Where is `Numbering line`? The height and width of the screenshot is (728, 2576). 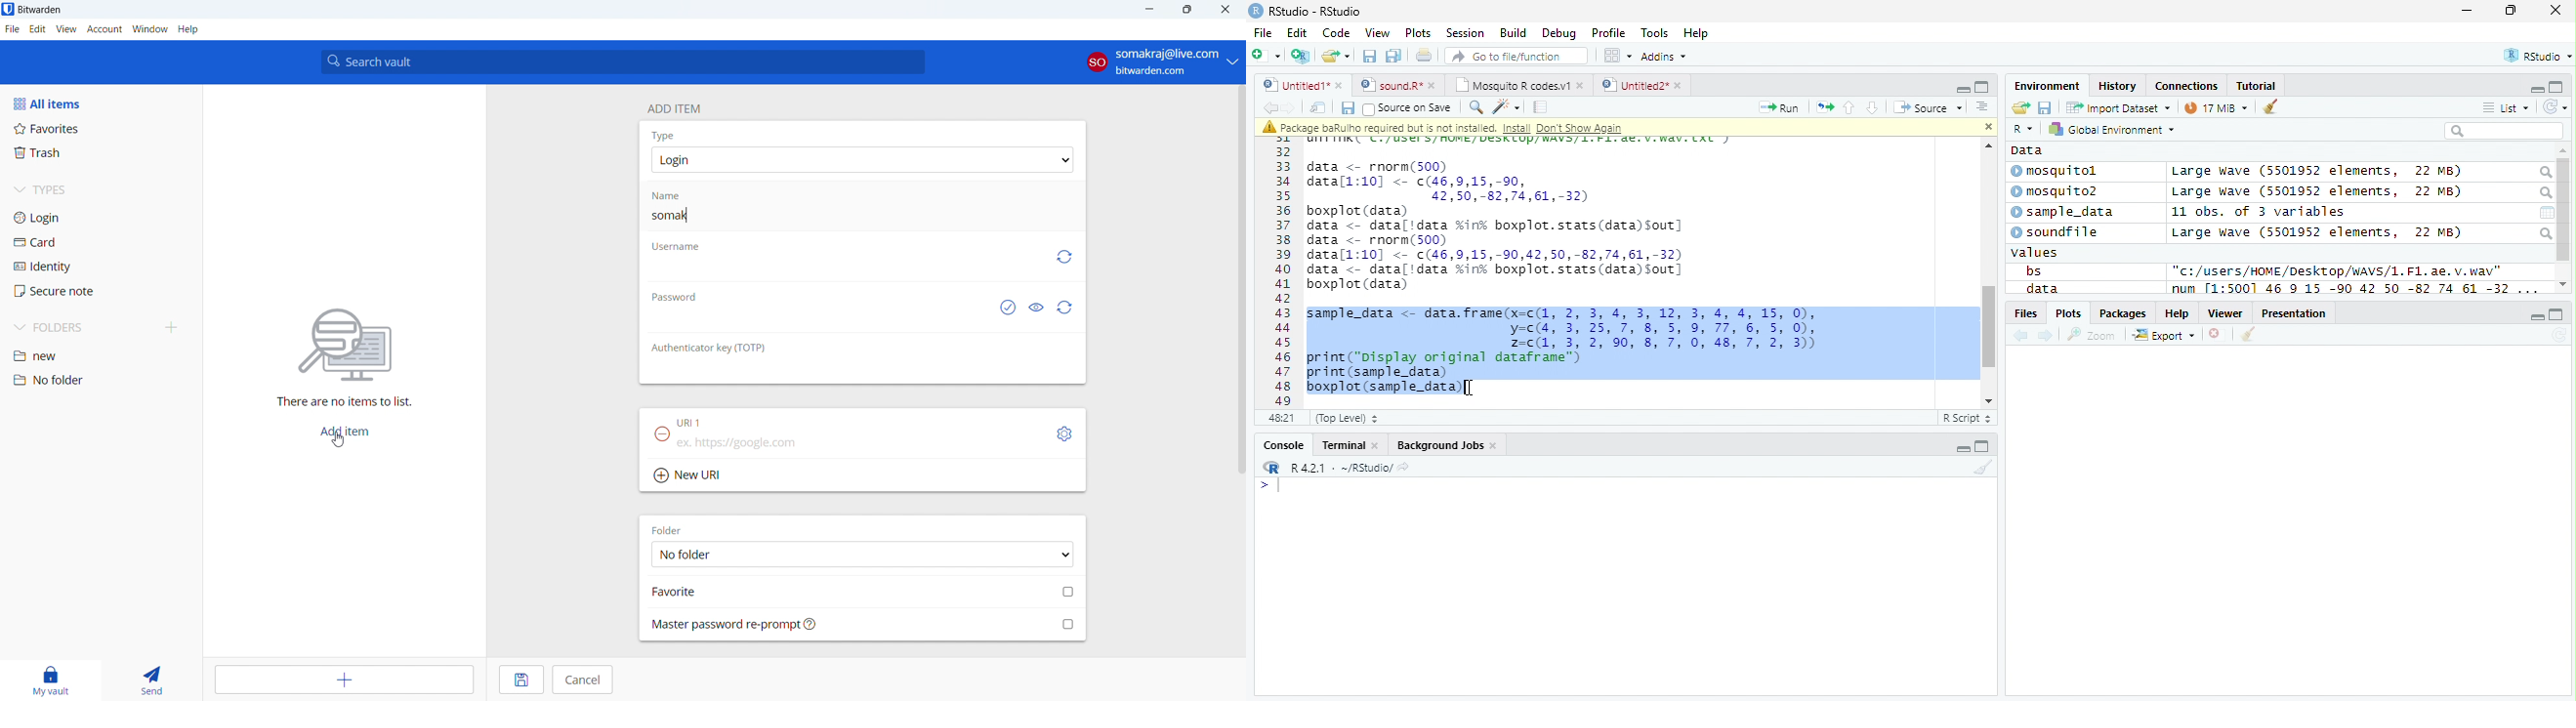 Numbering line is located at coordinates (1282, 271).